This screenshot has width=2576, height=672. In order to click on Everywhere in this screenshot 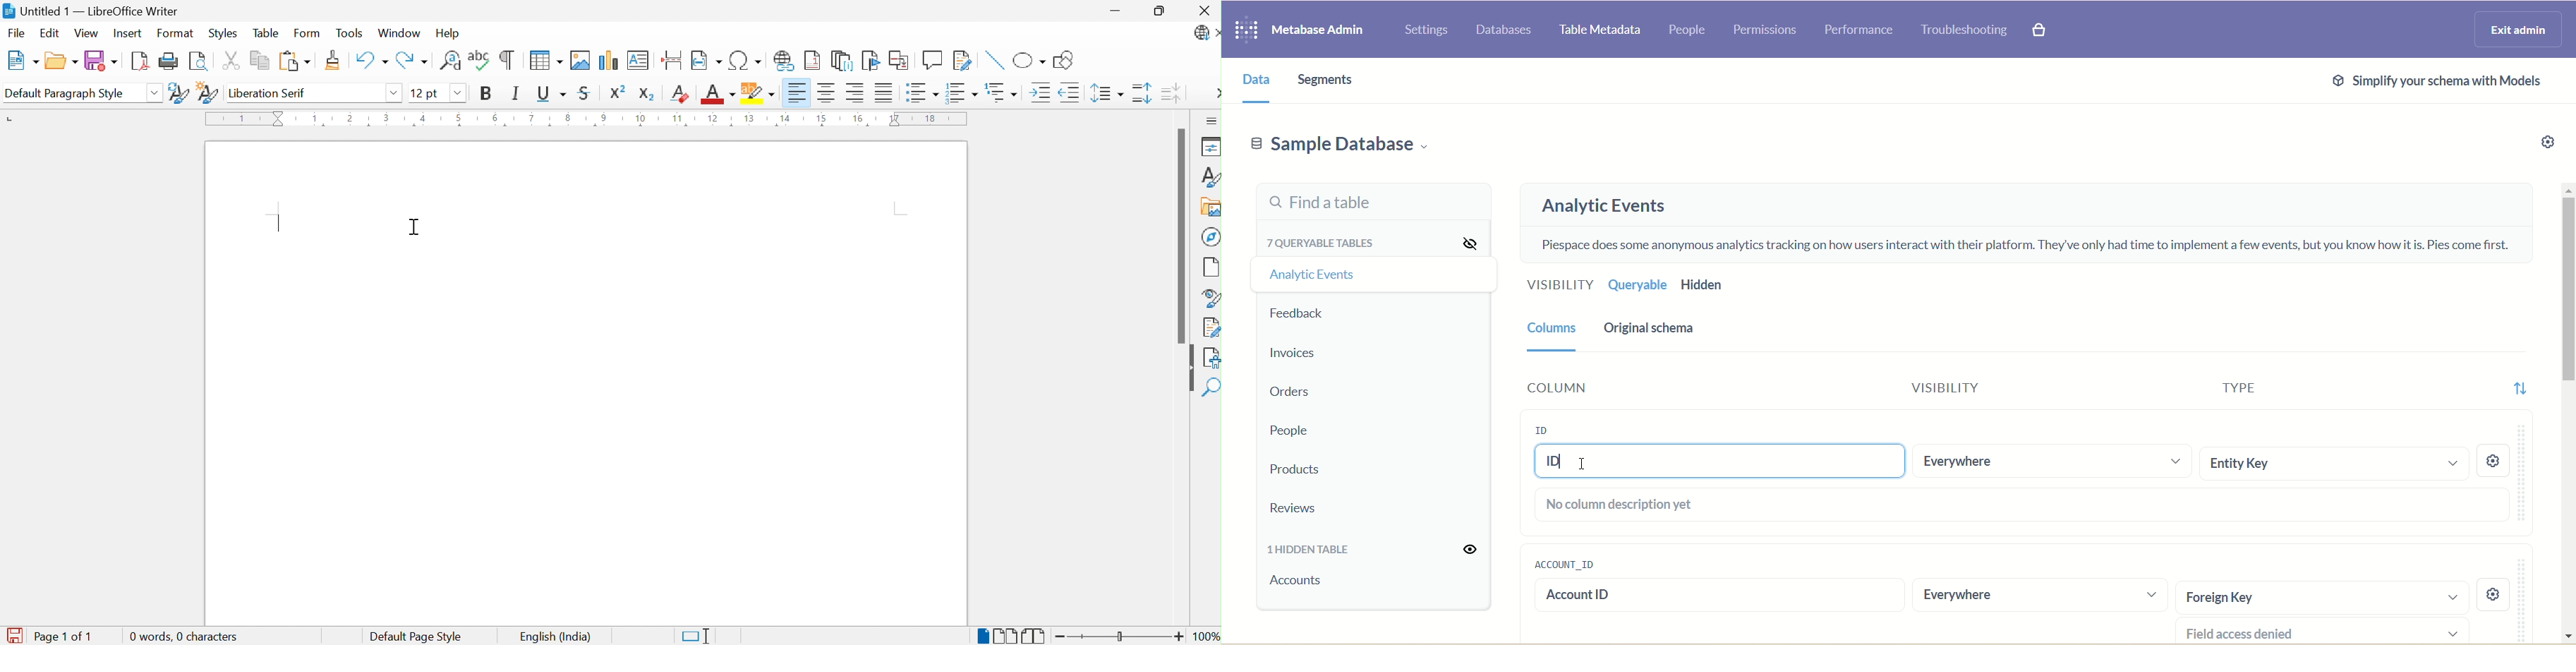, I will do `click(2050, 463)`.